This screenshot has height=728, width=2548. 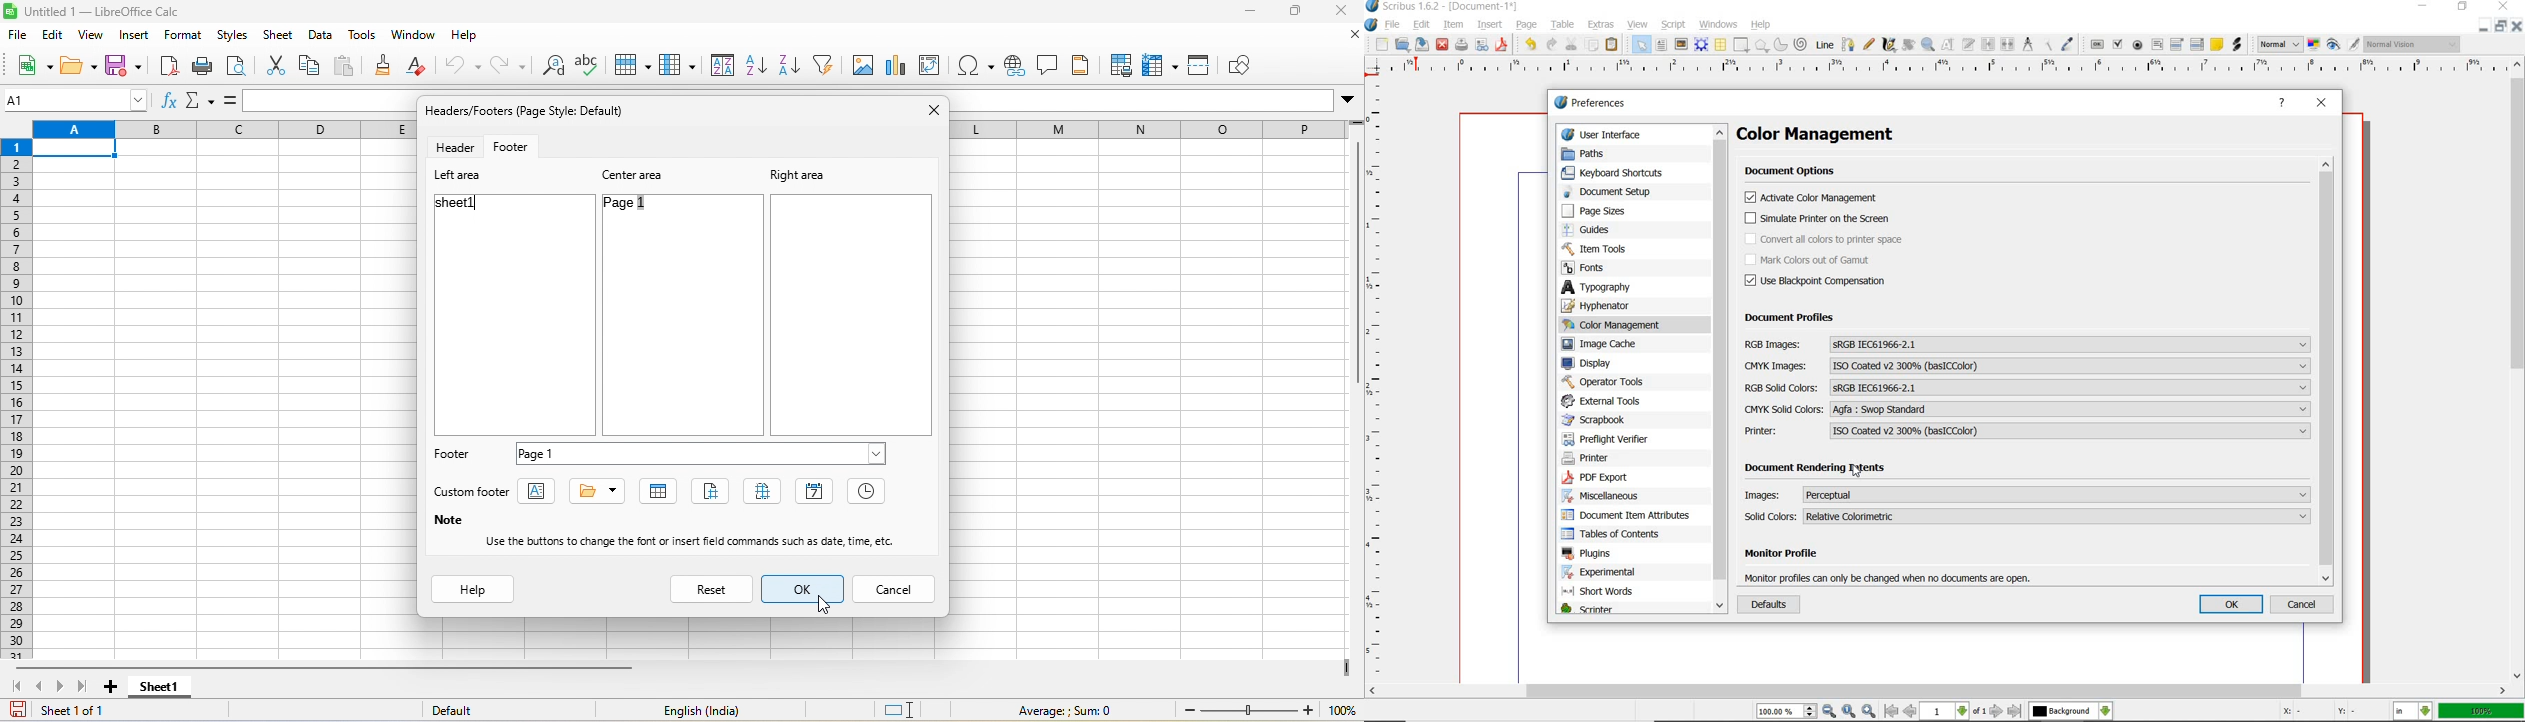 I want to click on rotate item, so click(x=1909, y=45).